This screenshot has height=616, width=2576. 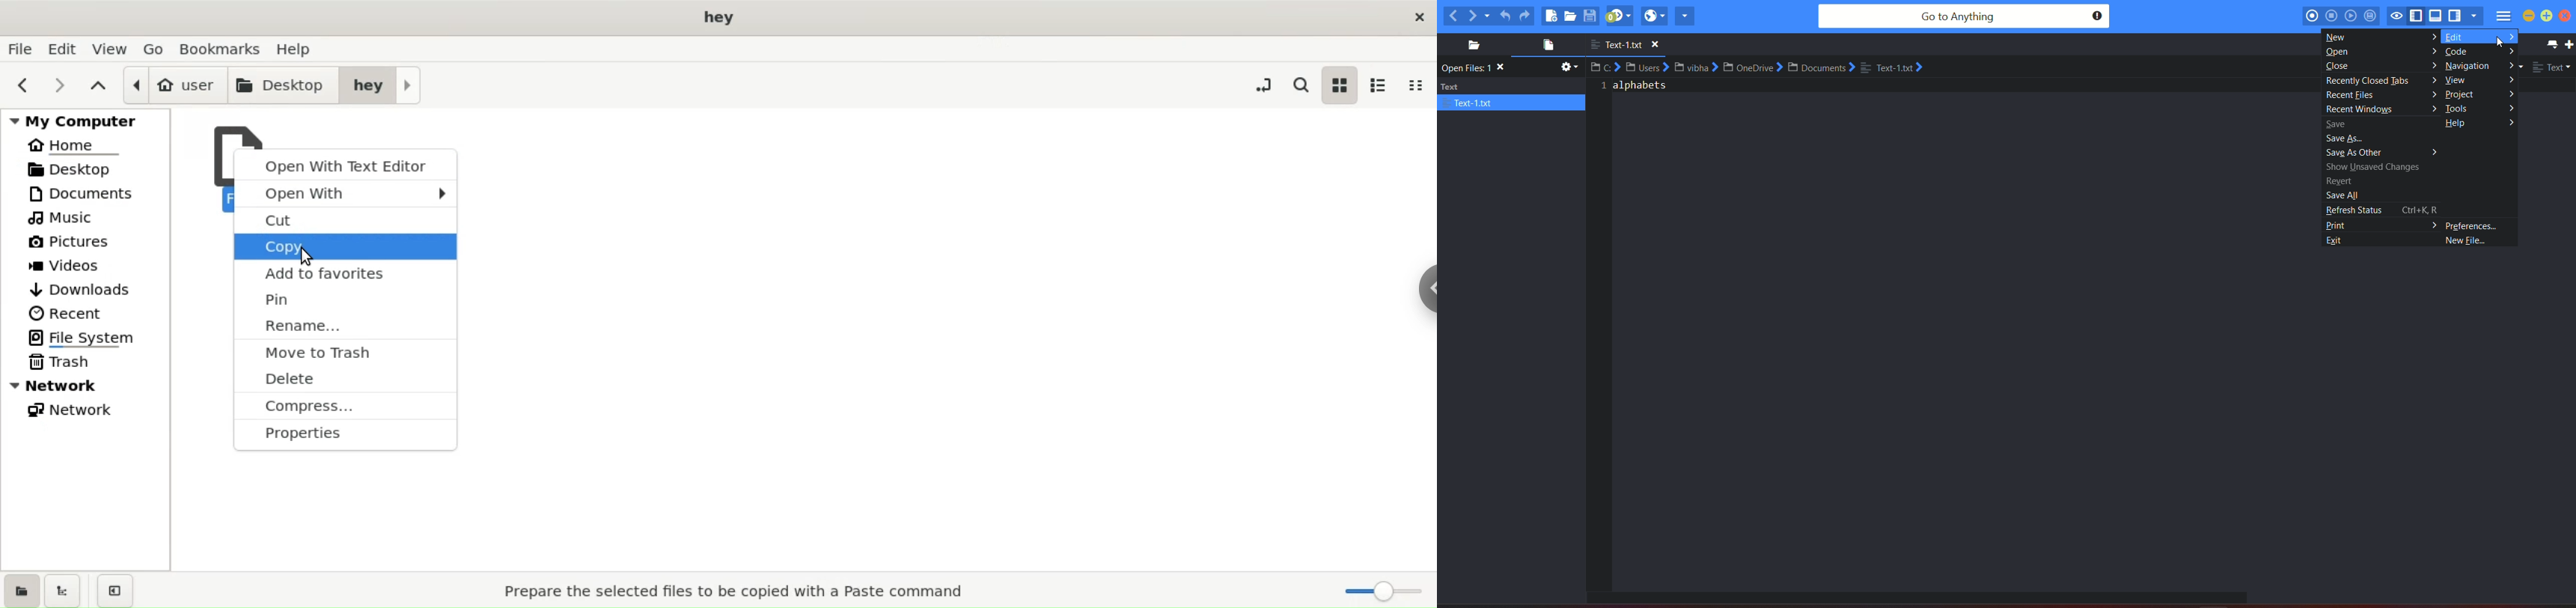 What do you see at coordinates (1762, 68) in the screenshot?
I see `file path` at bounding box center [1762, 68].